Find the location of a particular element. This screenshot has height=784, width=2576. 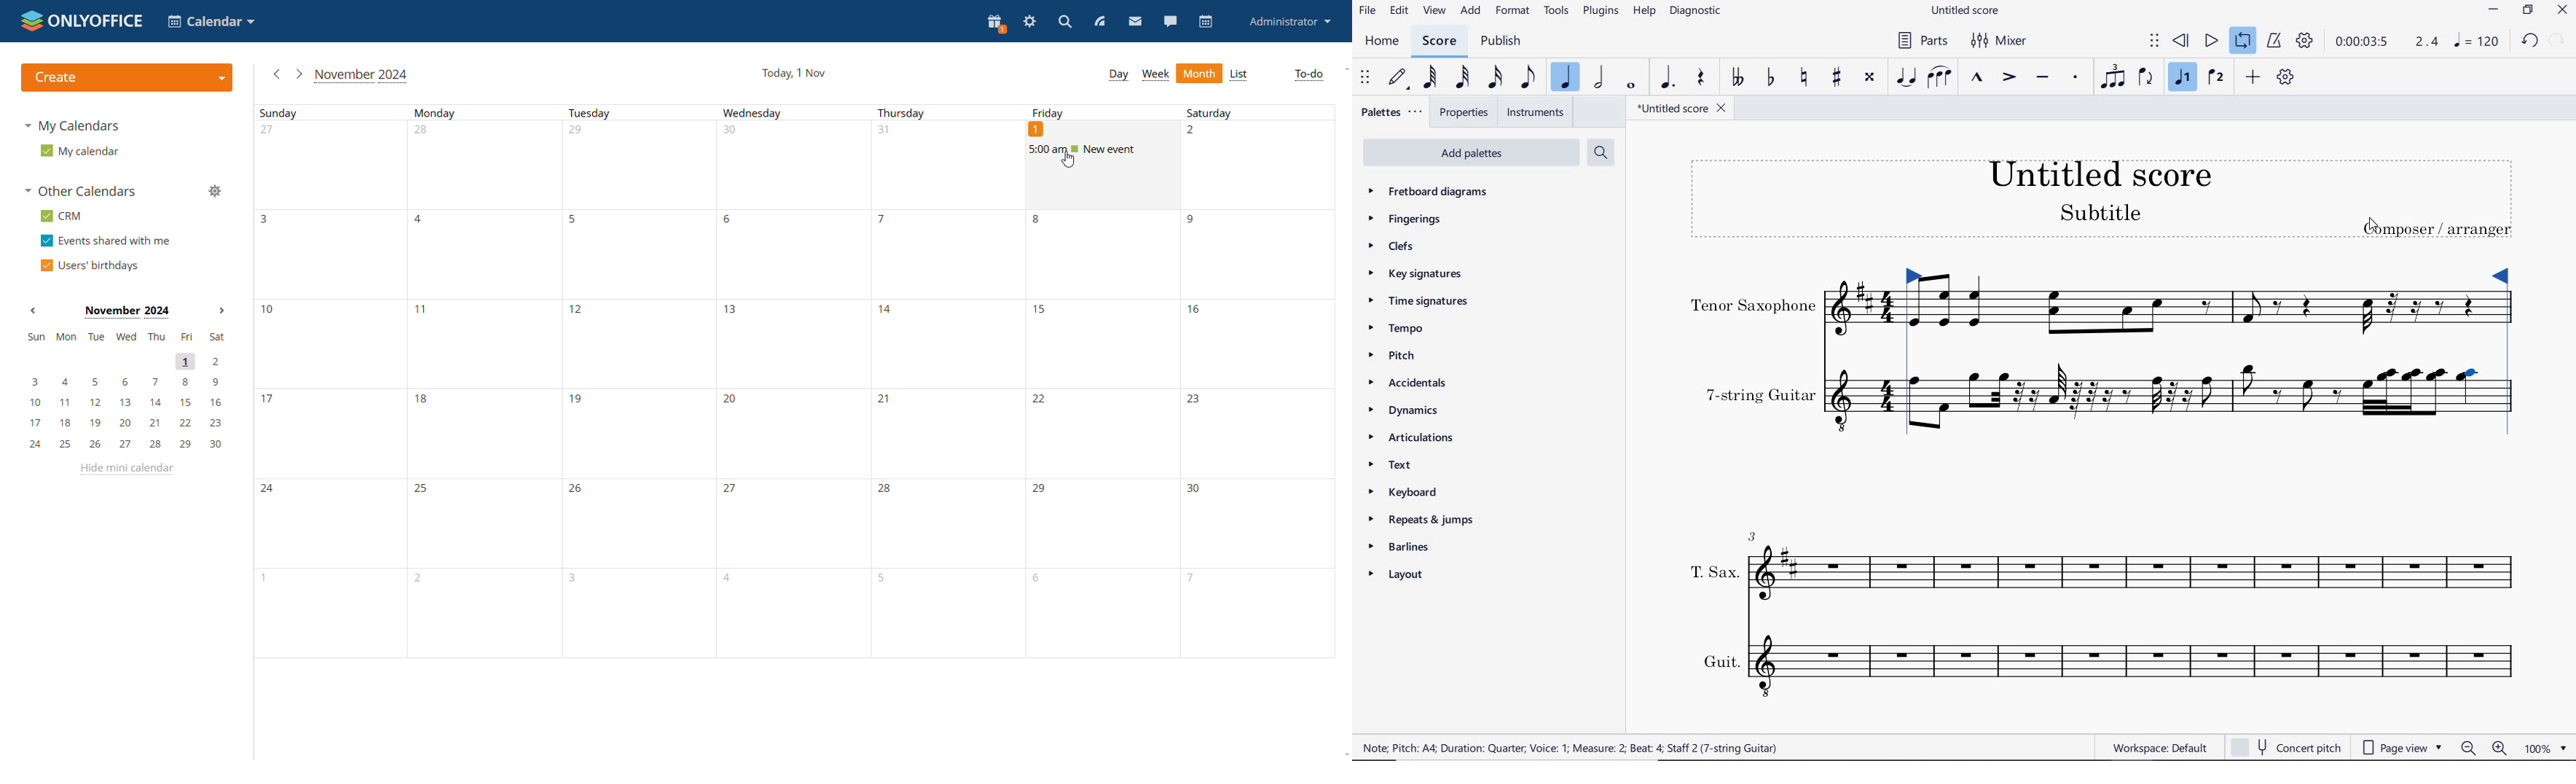

TEMPO is located at coordinates (1395, 328).